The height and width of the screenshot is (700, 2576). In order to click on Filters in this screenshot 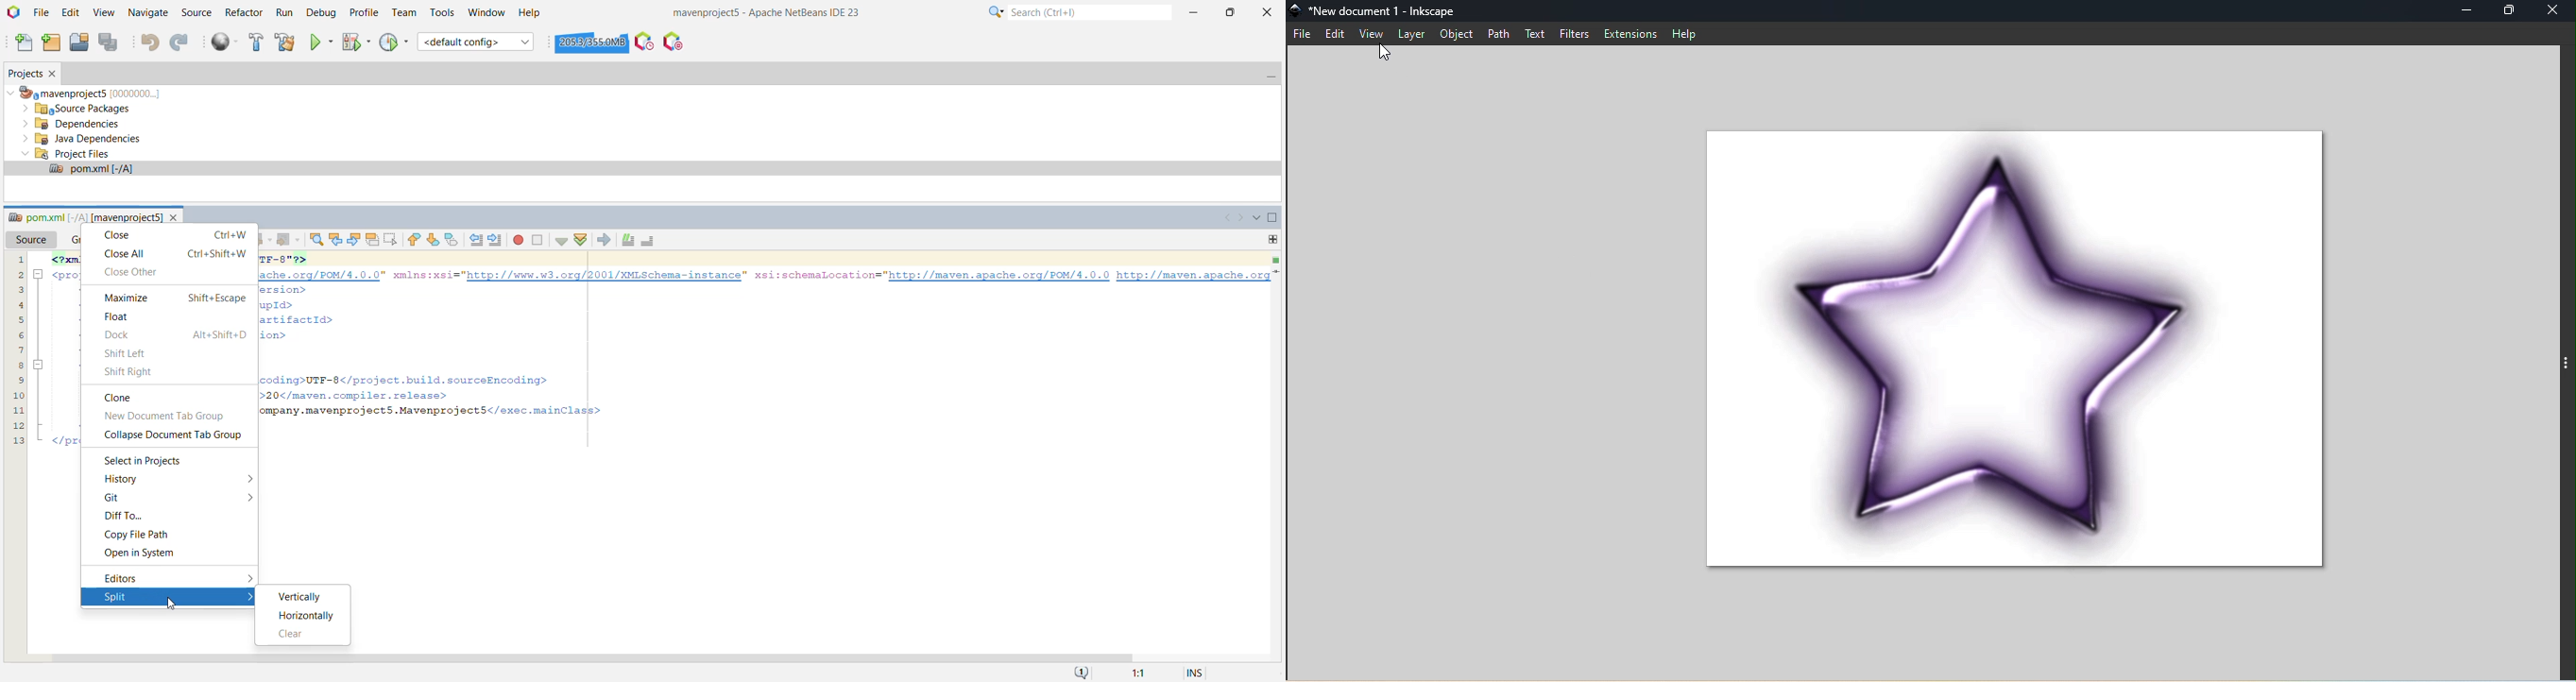, I will do `click(1574, 32)`.